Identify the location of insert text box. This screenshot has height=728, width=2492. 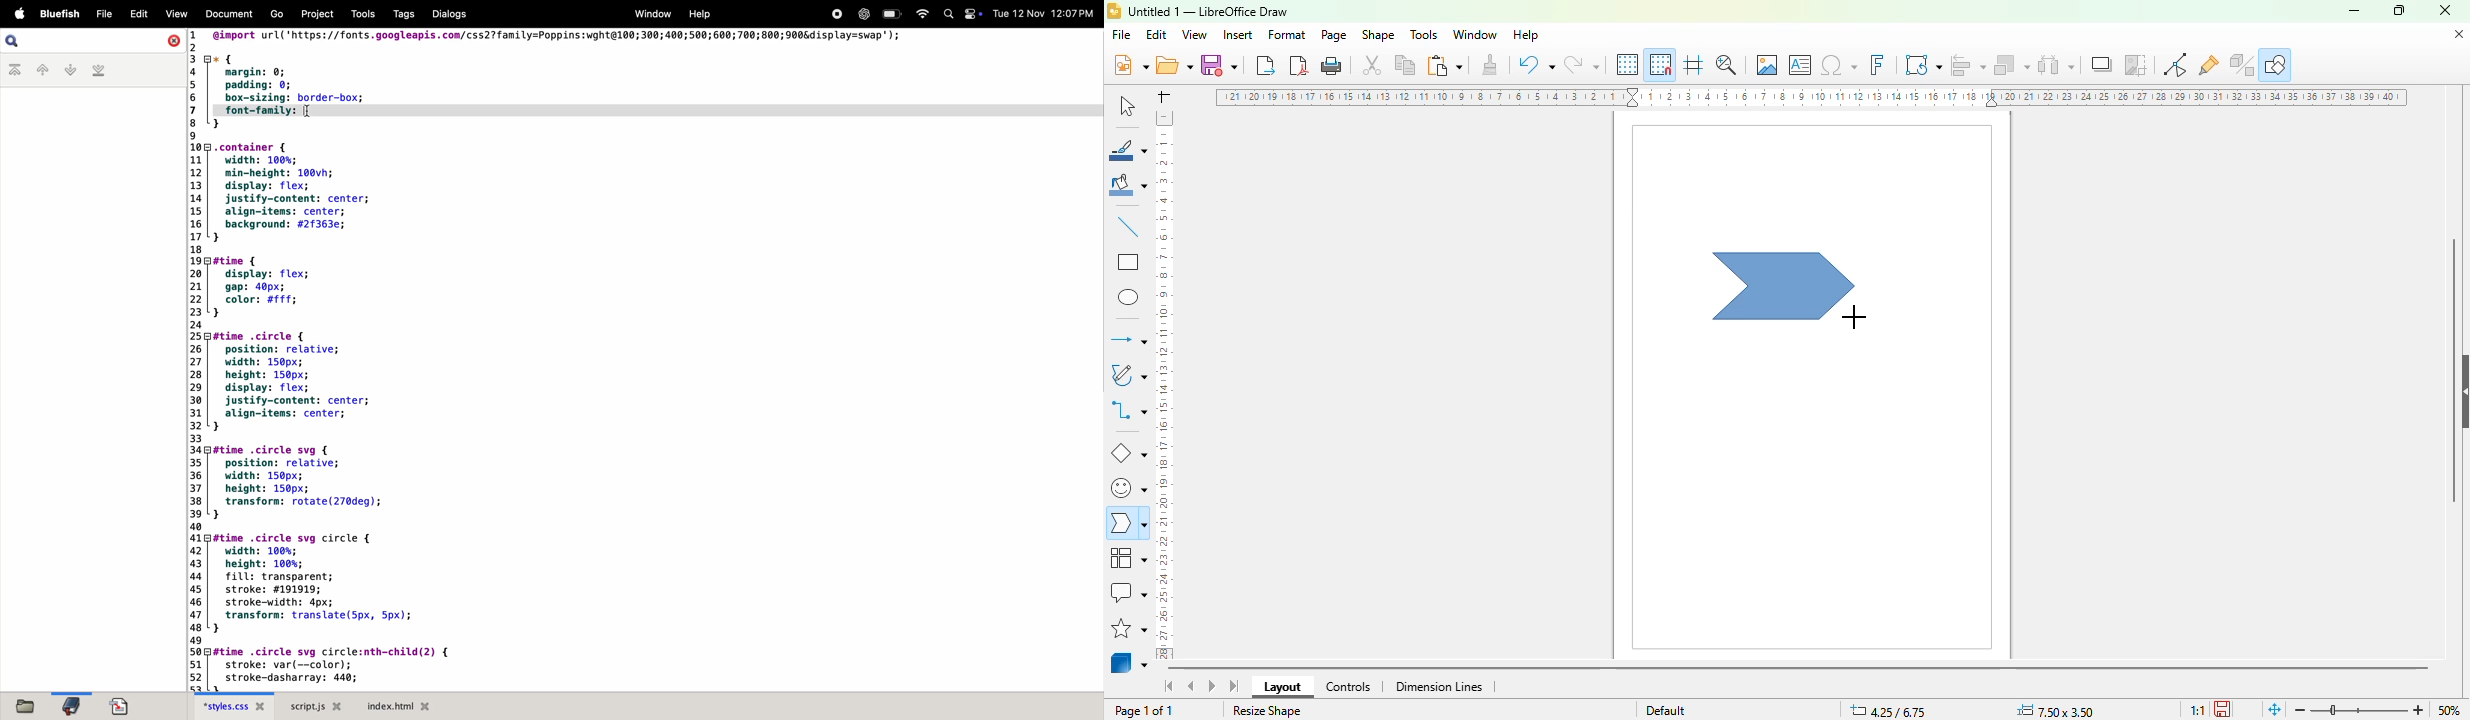
(1801, 65).